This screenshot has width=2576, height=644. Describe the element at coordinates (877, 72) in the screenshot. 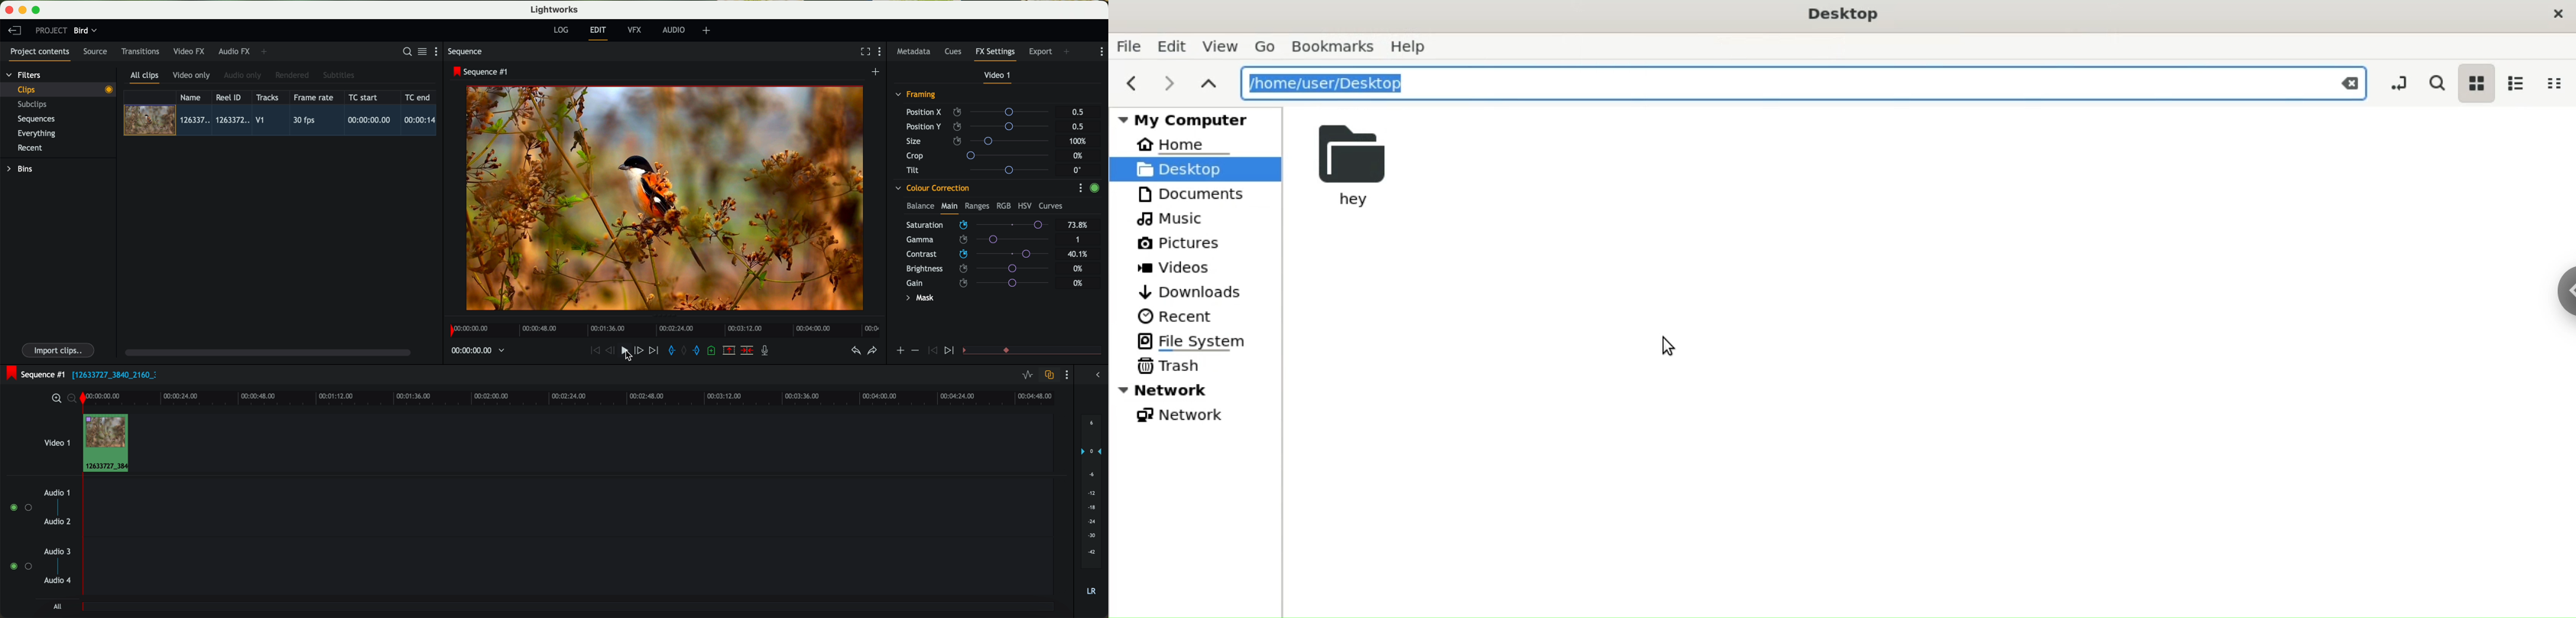

I see `create a new sequence` at that location.